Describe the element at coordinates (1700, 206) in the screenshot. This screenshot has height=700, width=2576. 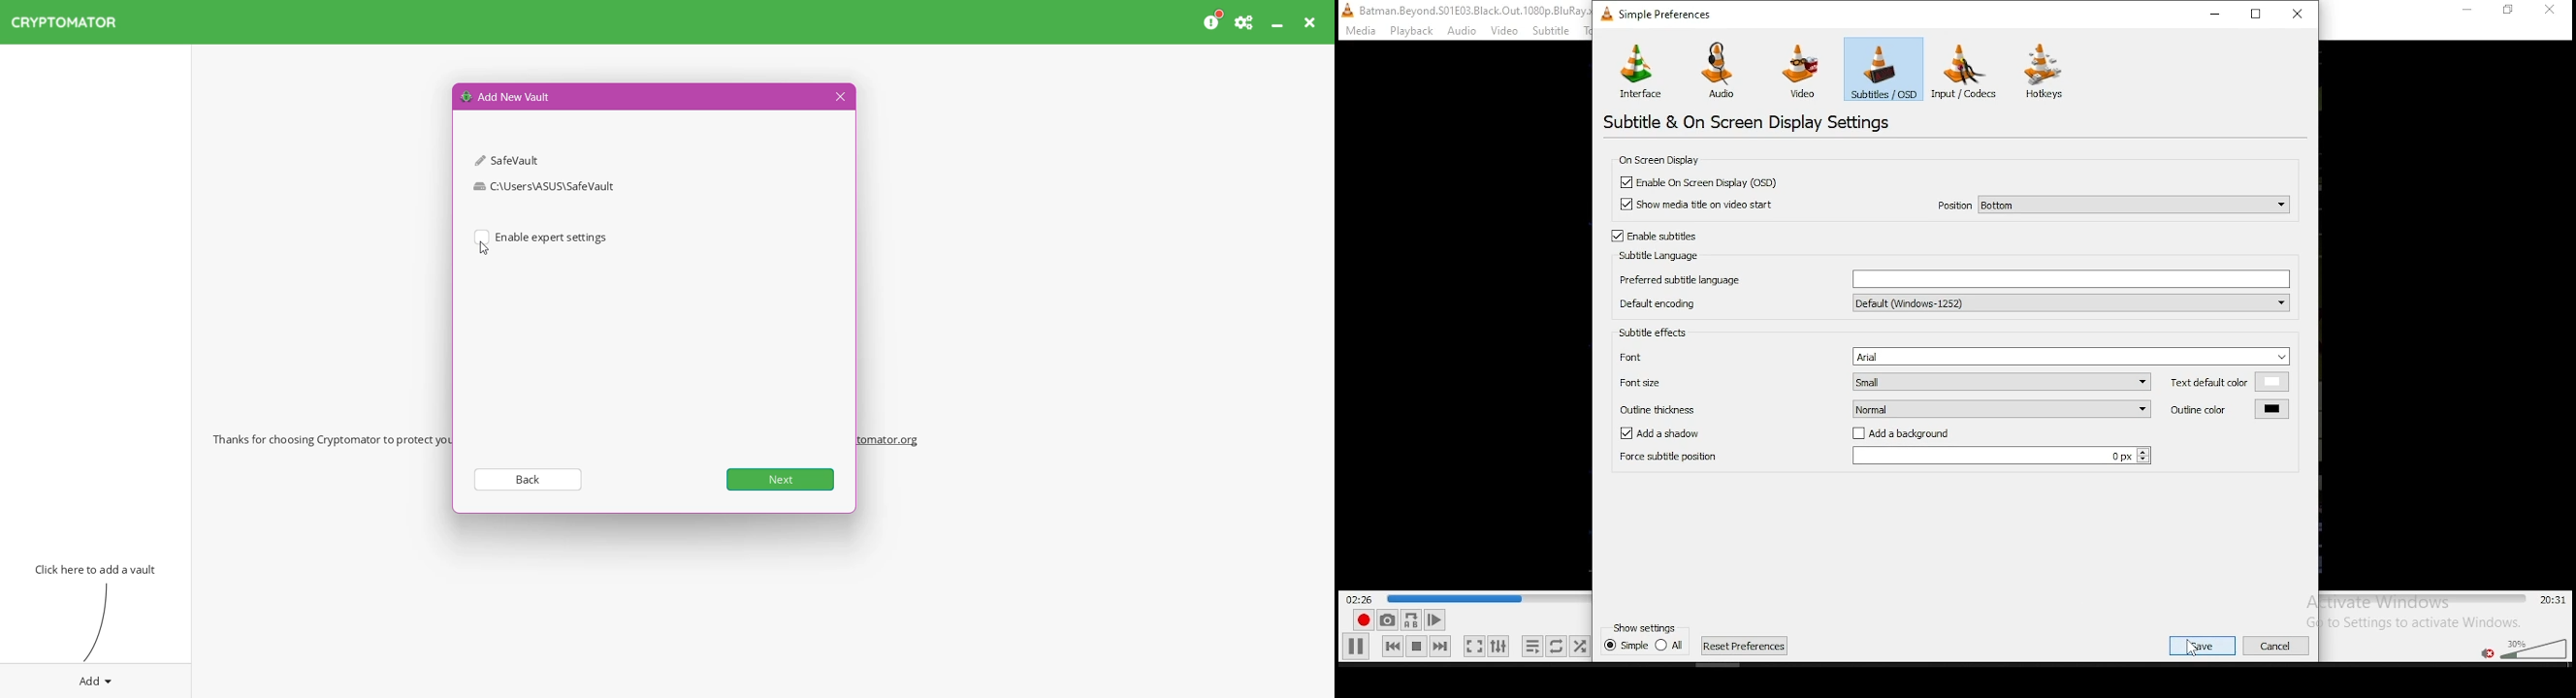
I see `checkbox: show media title on video start` at that location.